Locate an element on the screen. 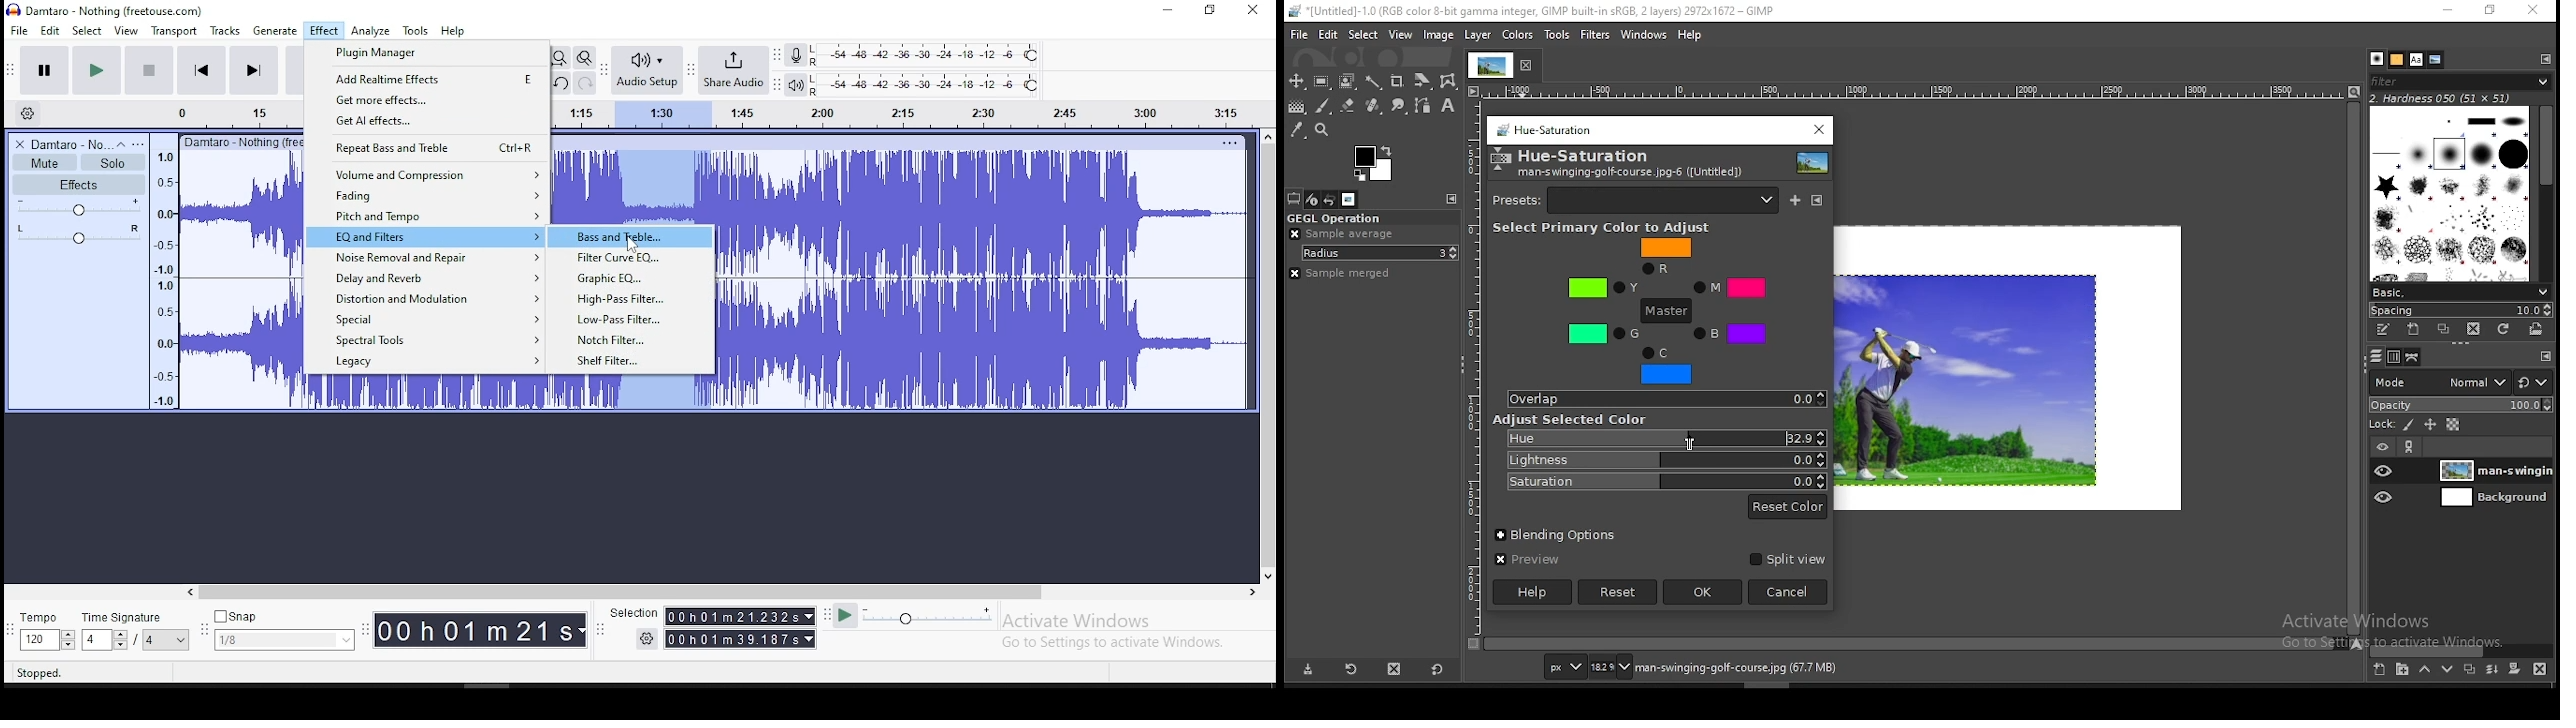  Get more effects is located at coordinates (427, 100).